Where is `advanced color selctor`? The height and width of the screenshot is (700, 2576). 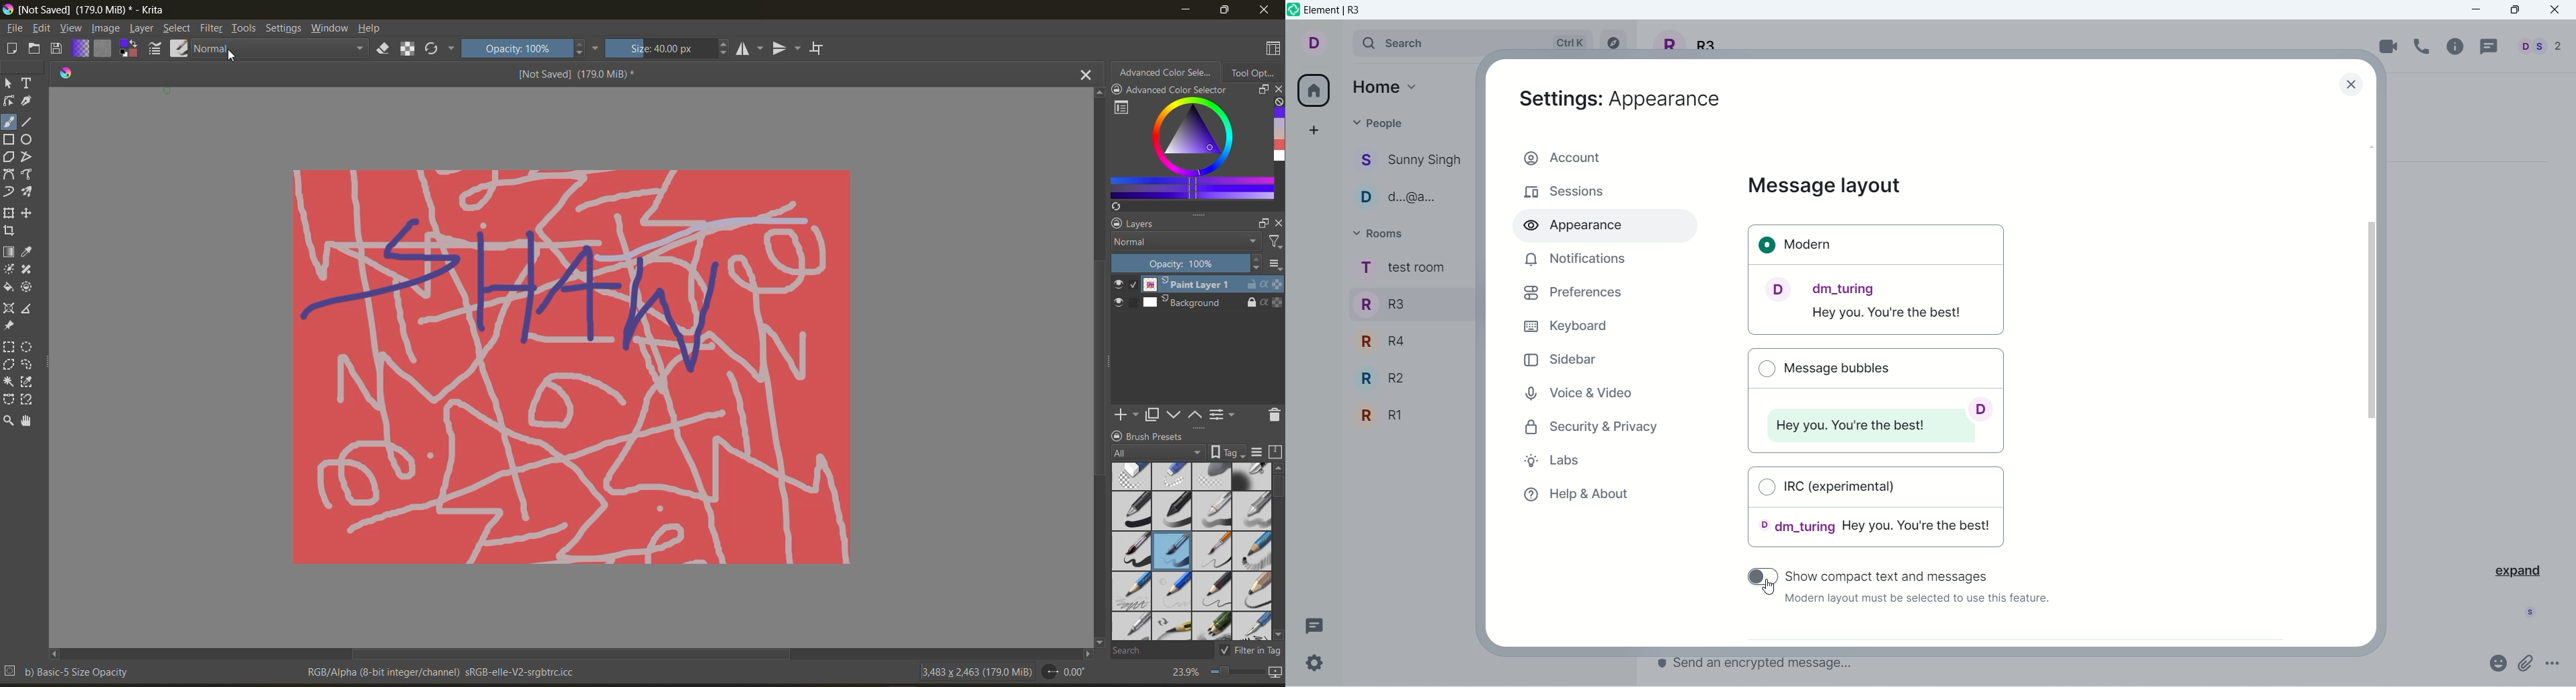
advanced color selctor is located at coordinates (1171, 89).